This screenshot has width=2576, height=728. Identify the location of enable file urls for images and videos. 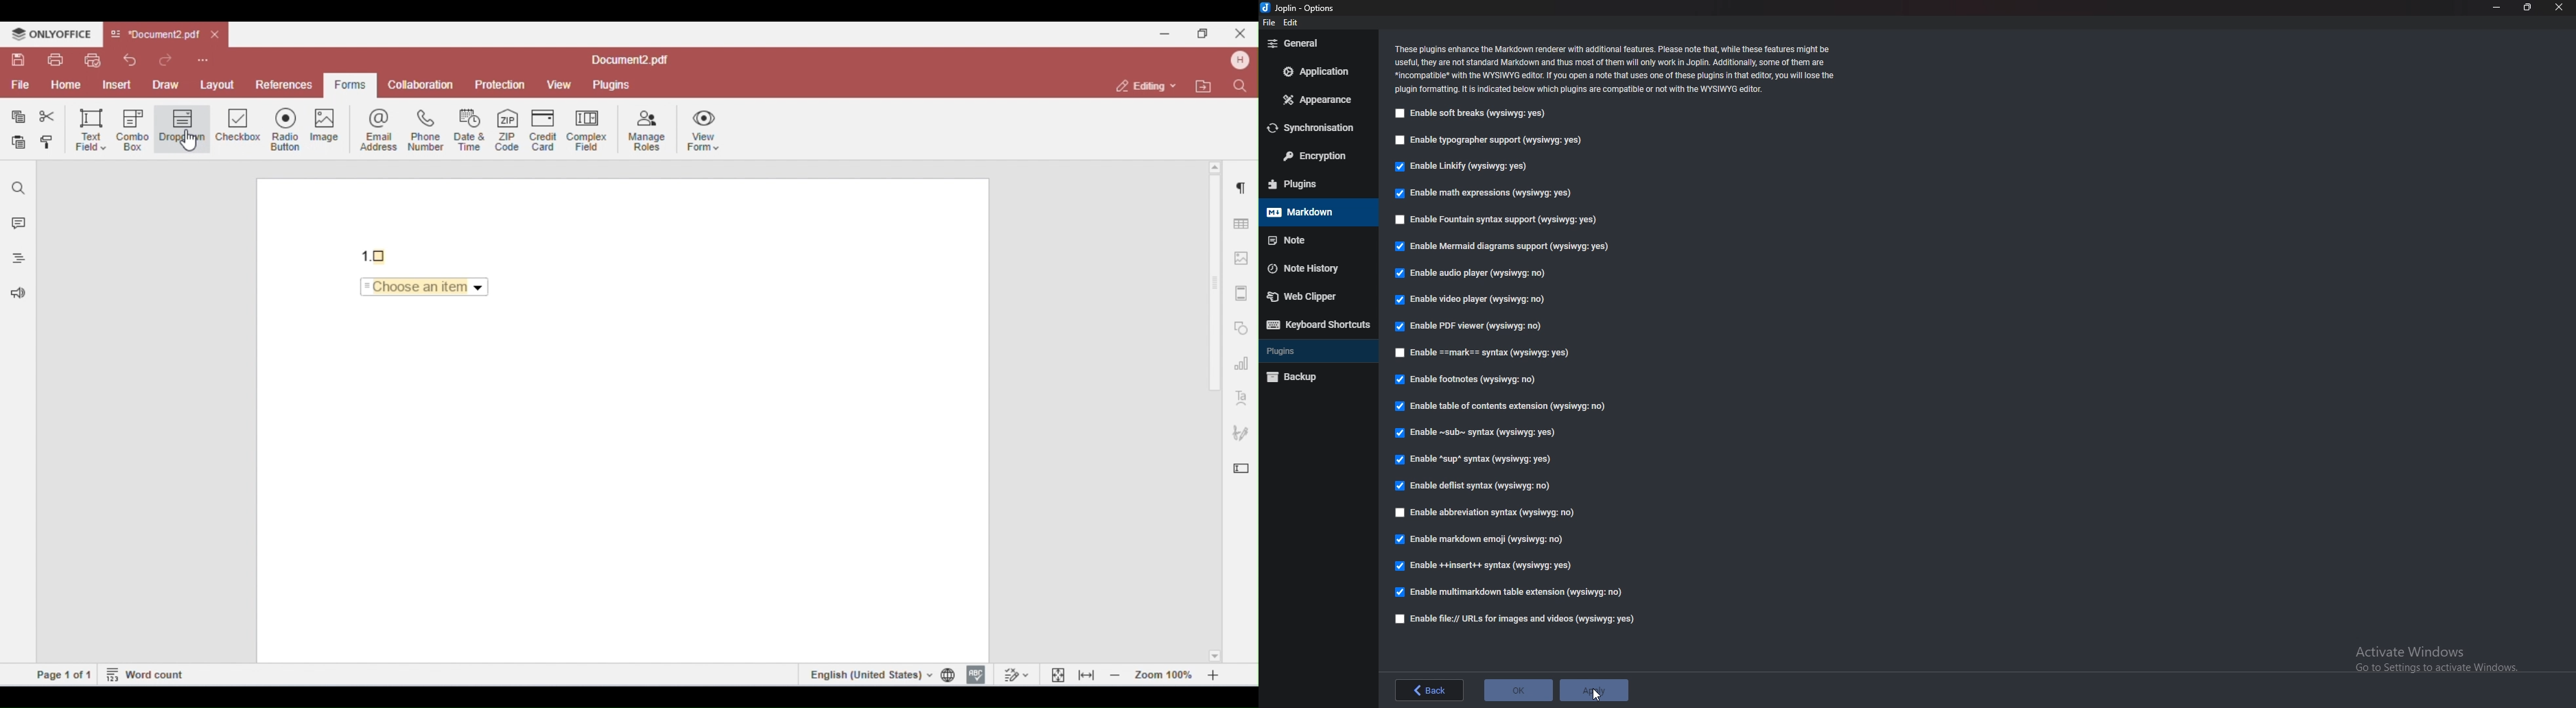
(1516, 620).